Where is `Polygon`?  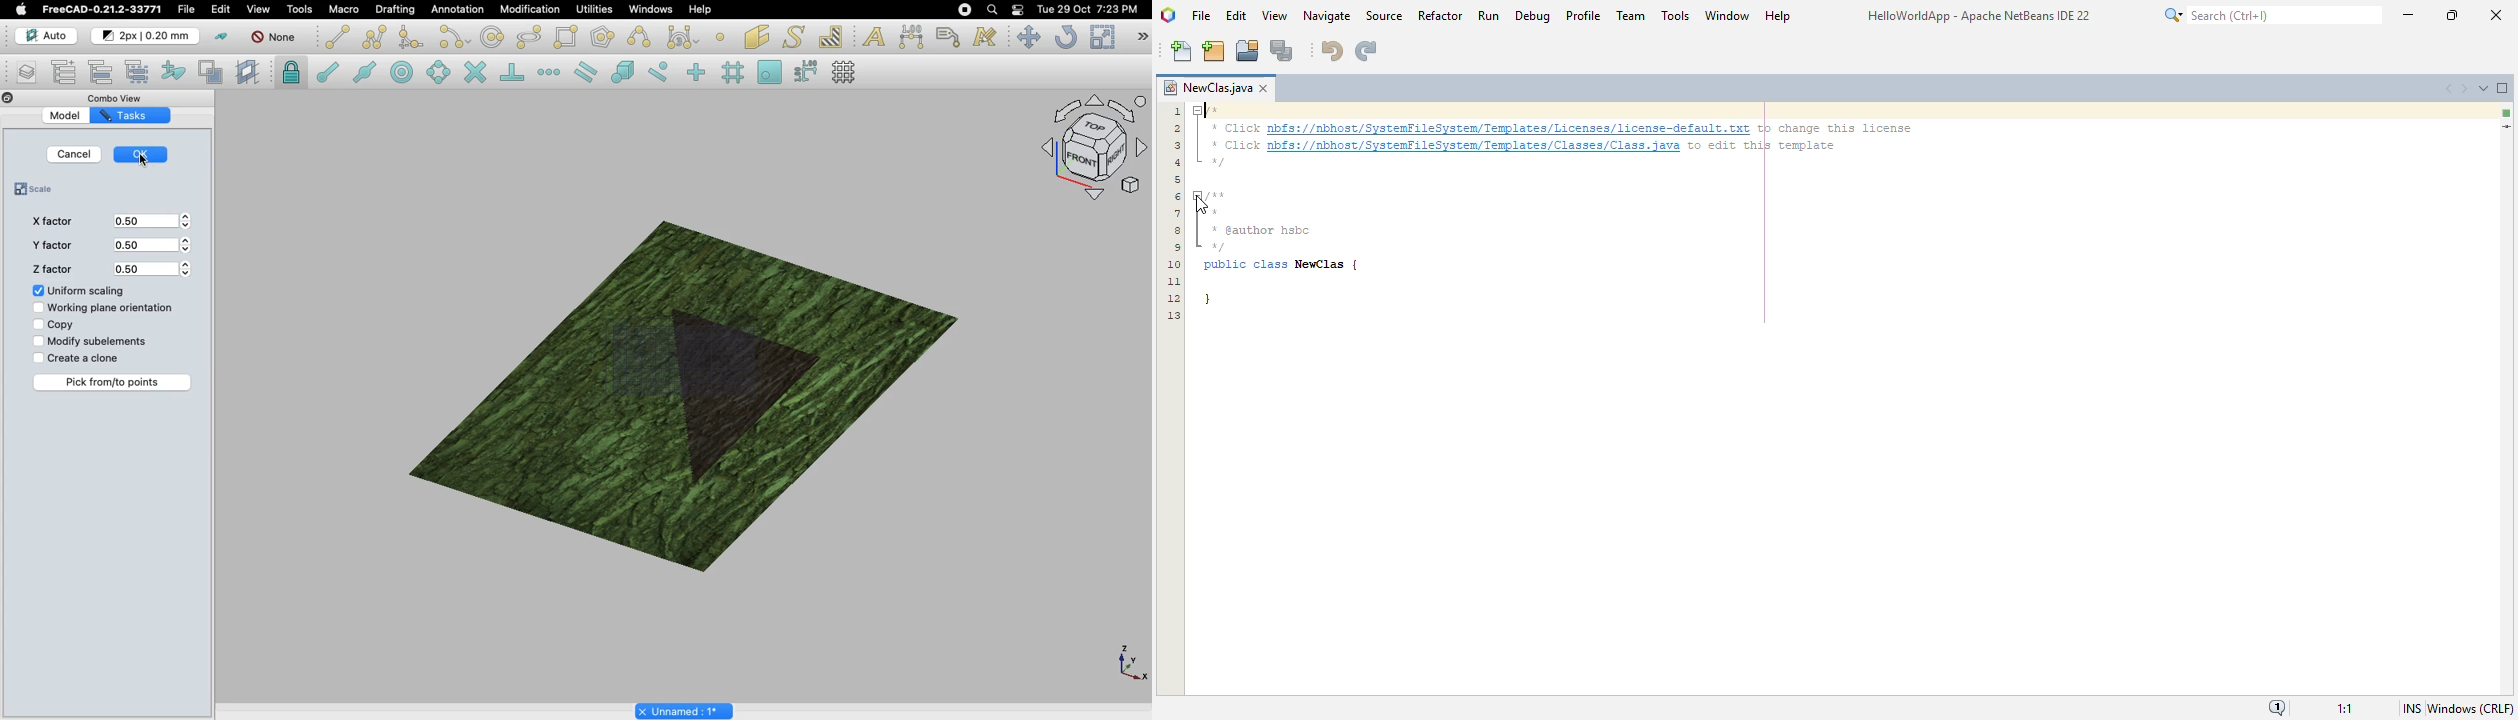
Polygon is located at coordinates (601, 38).